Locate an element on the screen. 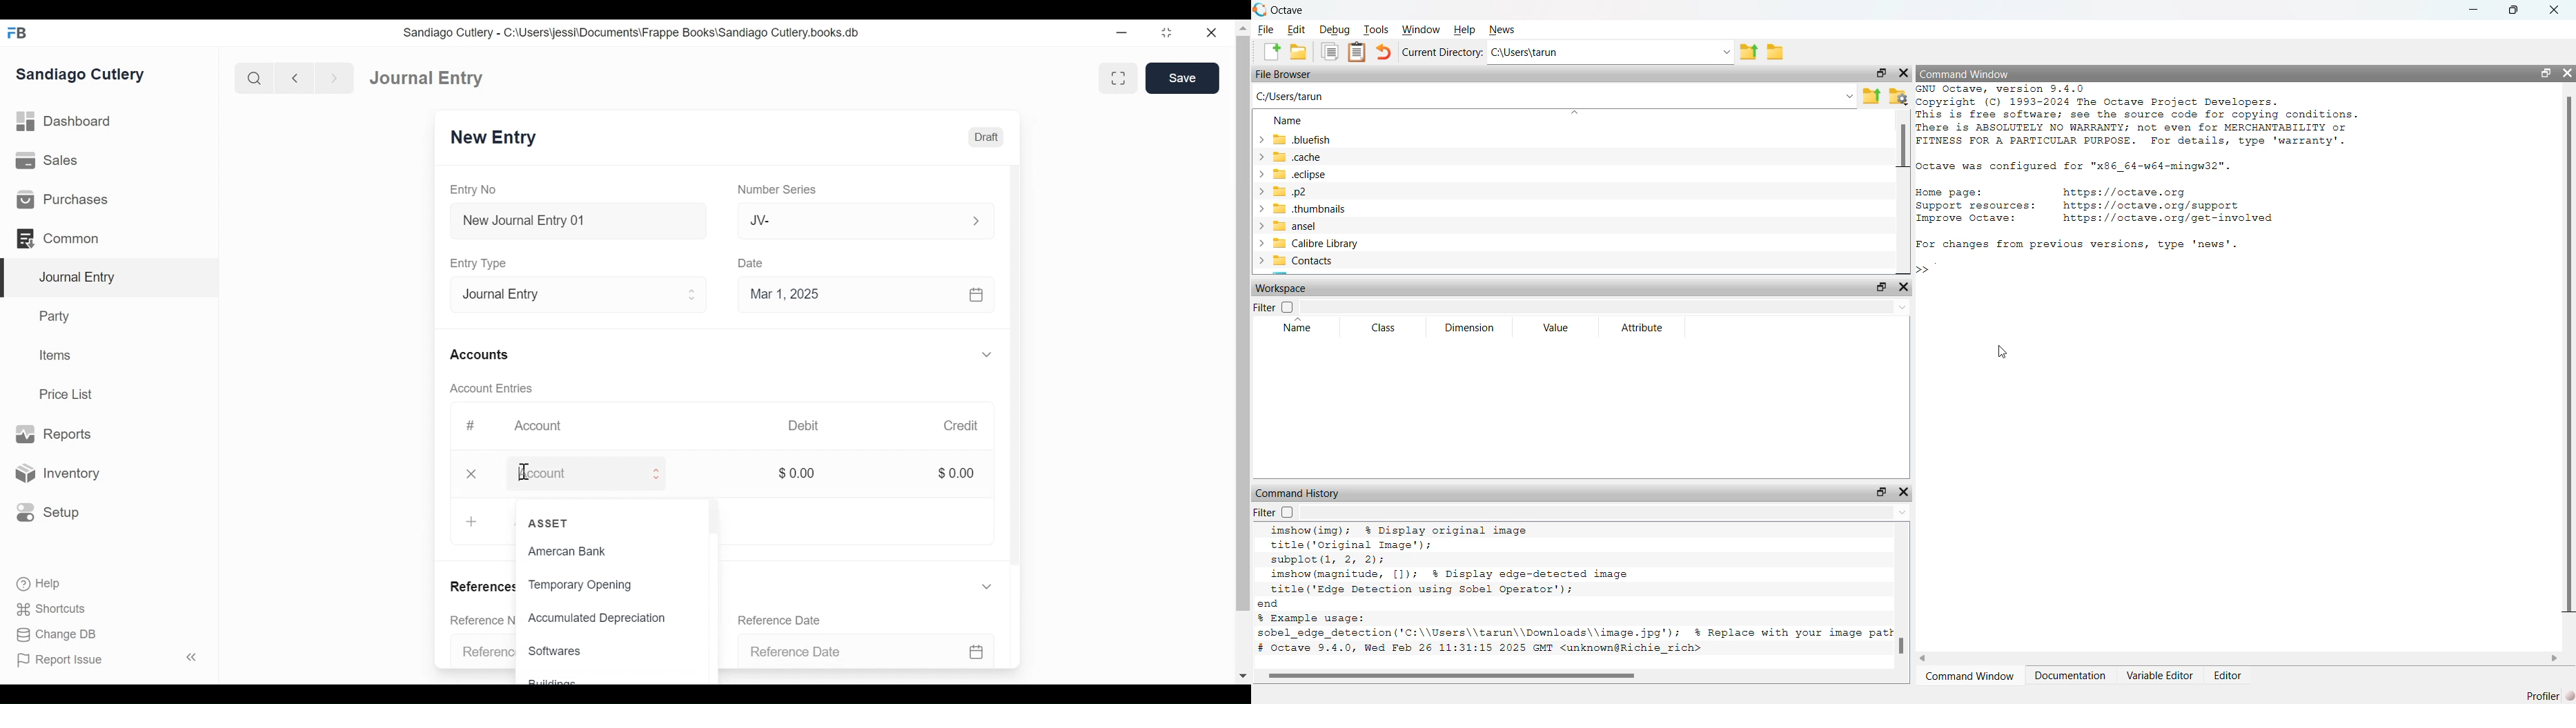 This screenshot has width=2576, height=728. References is located at coordinates (482, 589).